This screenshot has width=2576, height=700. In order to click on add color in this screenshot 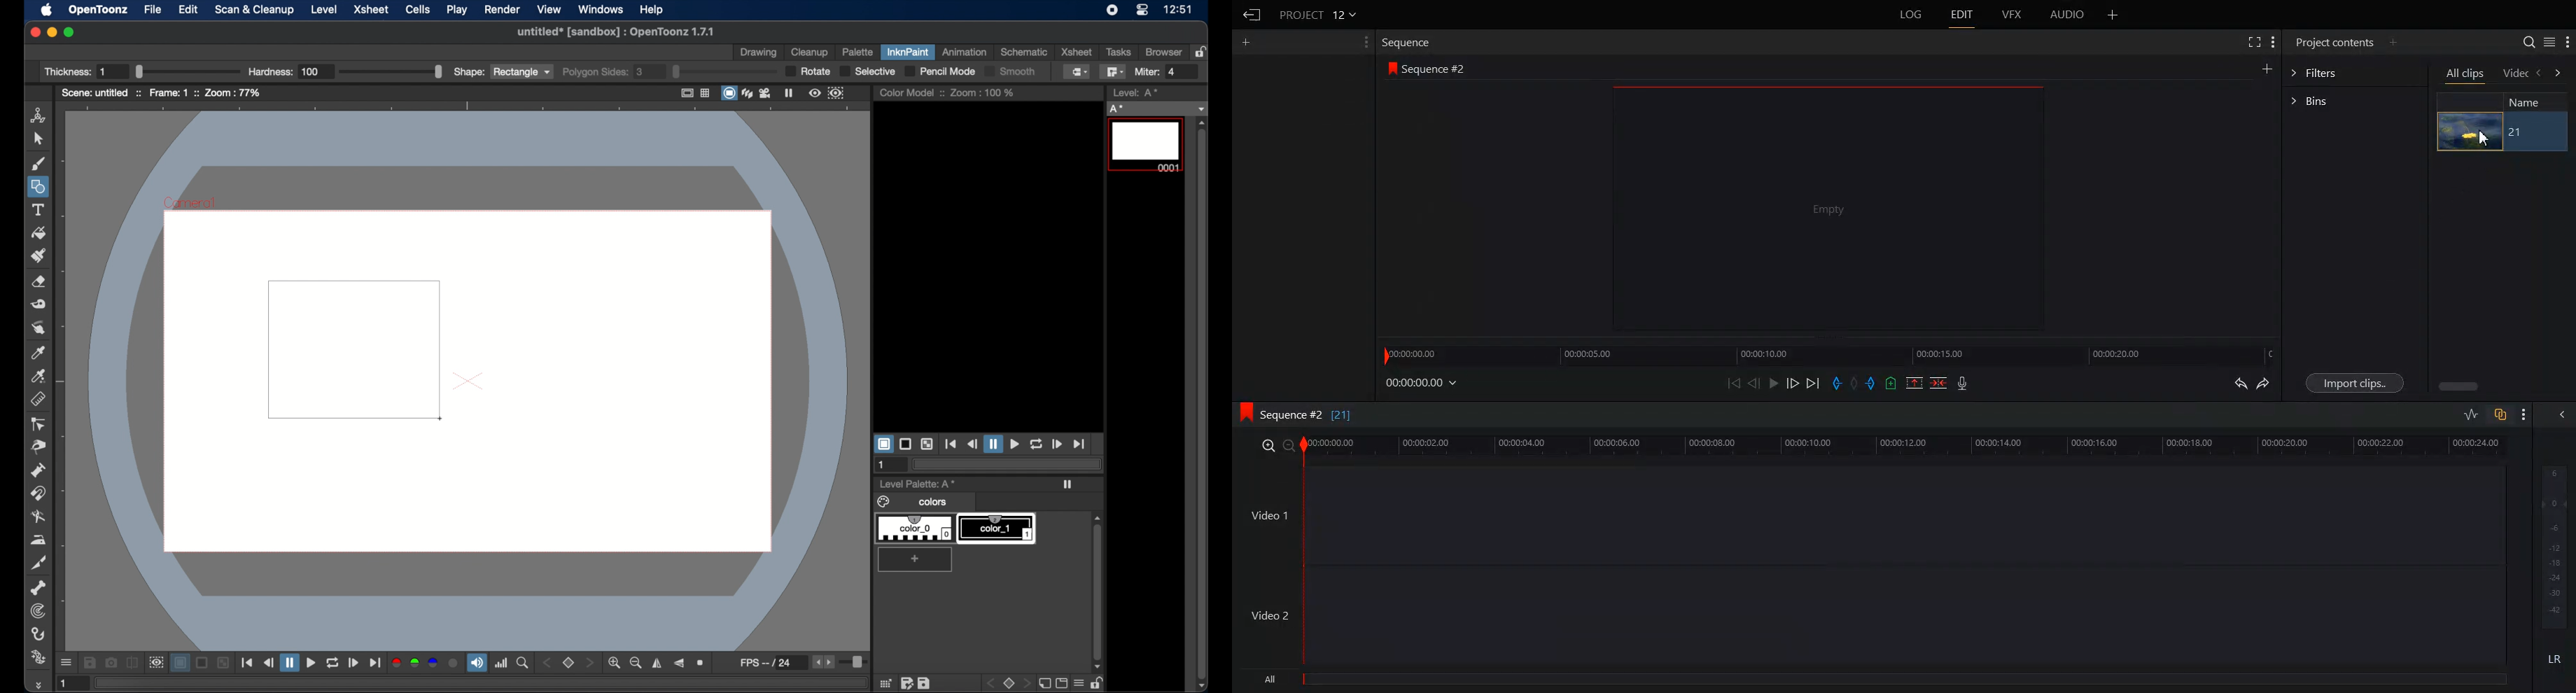, I will do `click(916, 560)`.